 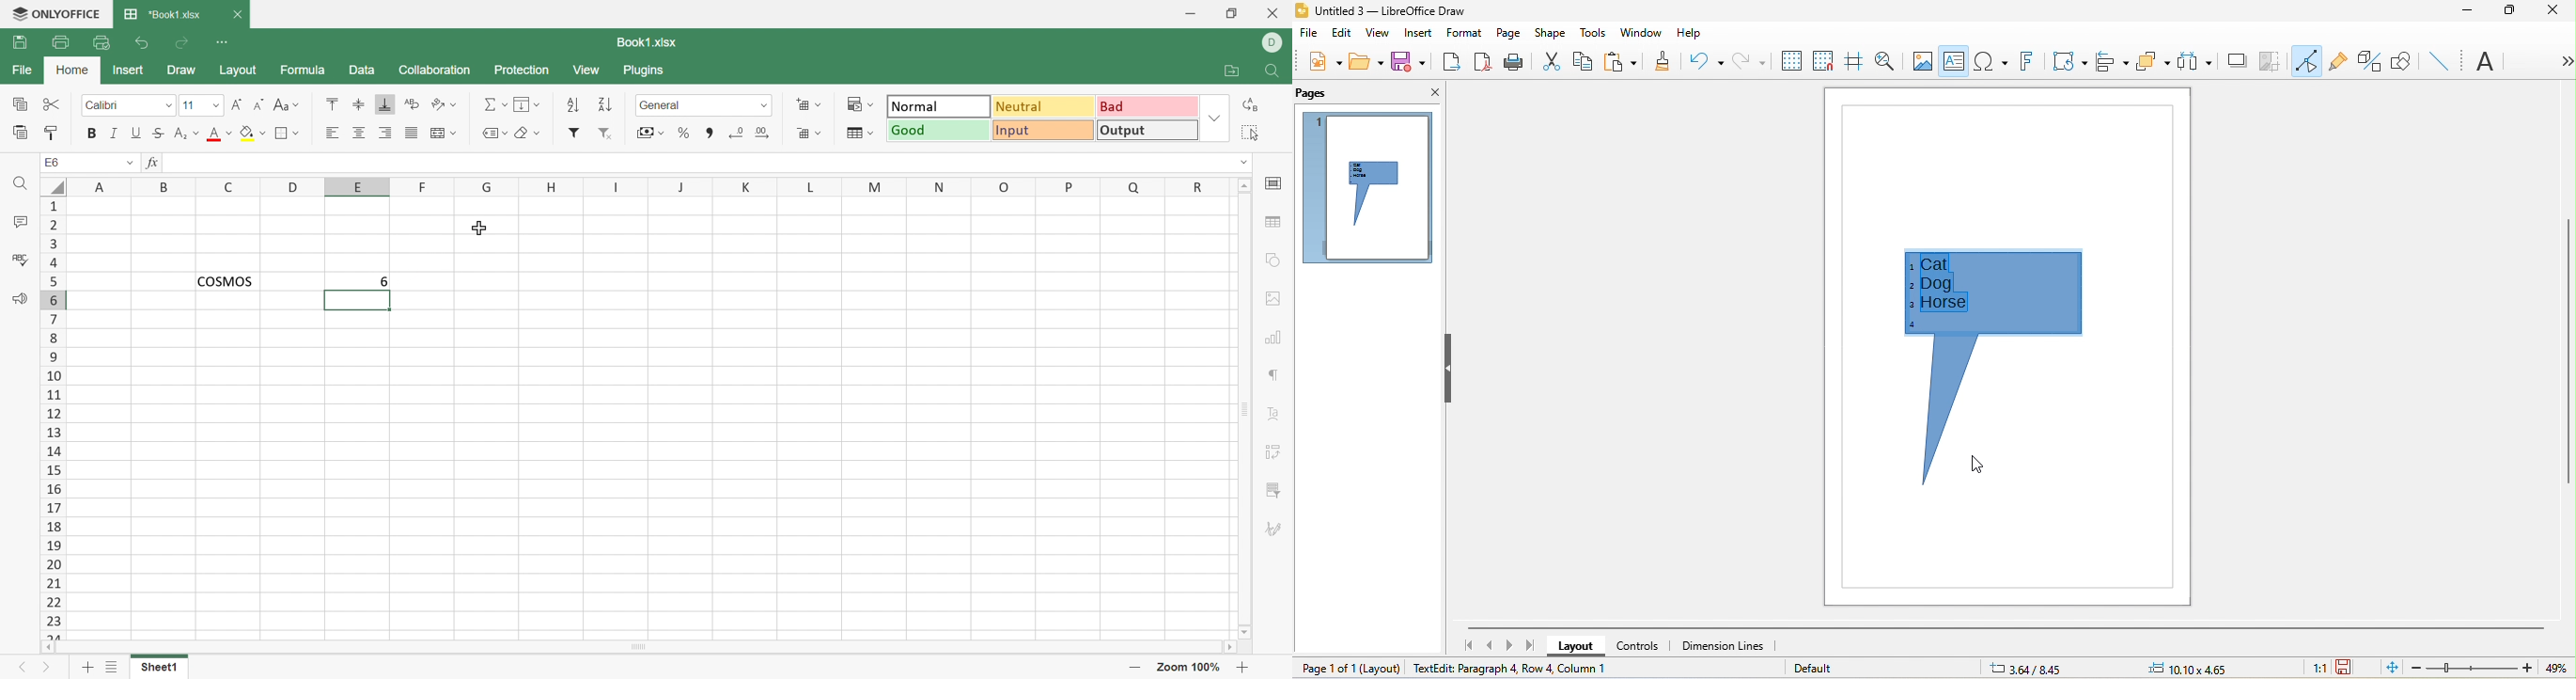 What do you see at coordinates (302, 70) in the screenshot?
I see `Formula` at bounding box center [302, 70].